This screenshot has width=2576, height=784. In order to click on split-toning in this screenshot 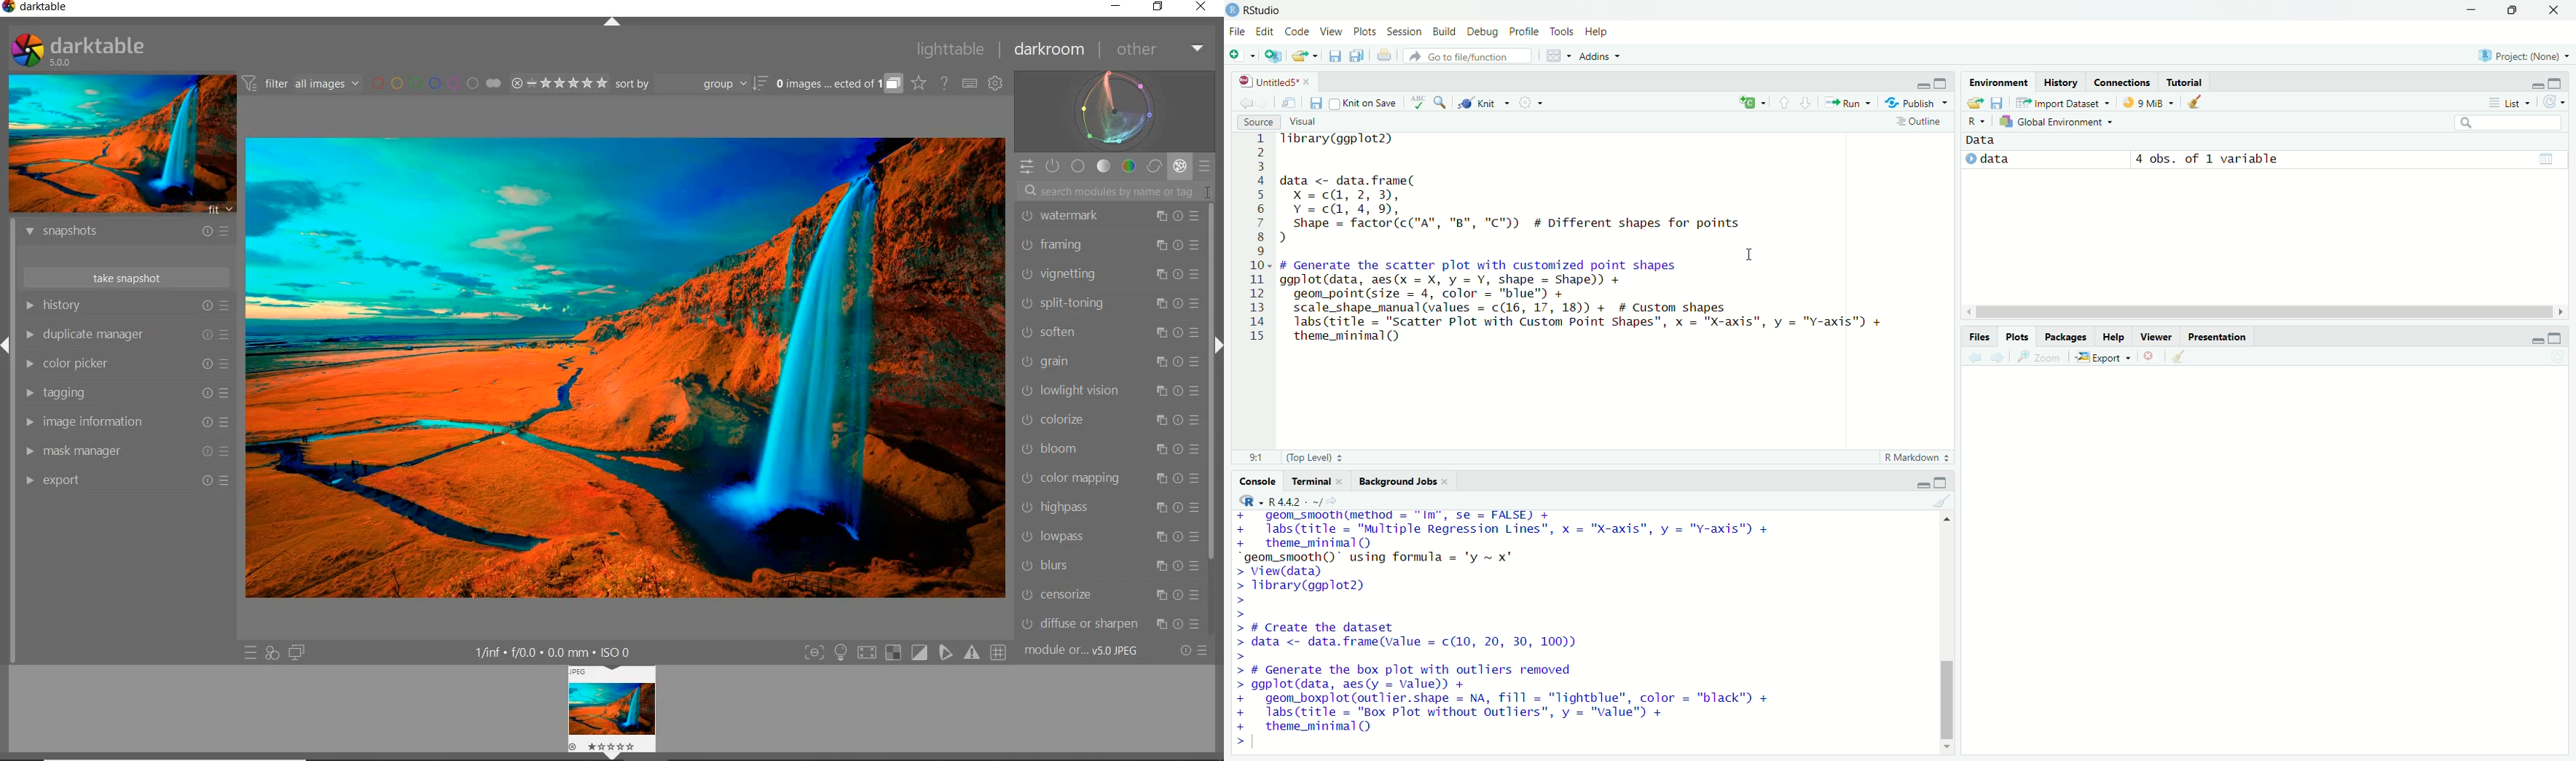, I will do `click(1110, 305)`.